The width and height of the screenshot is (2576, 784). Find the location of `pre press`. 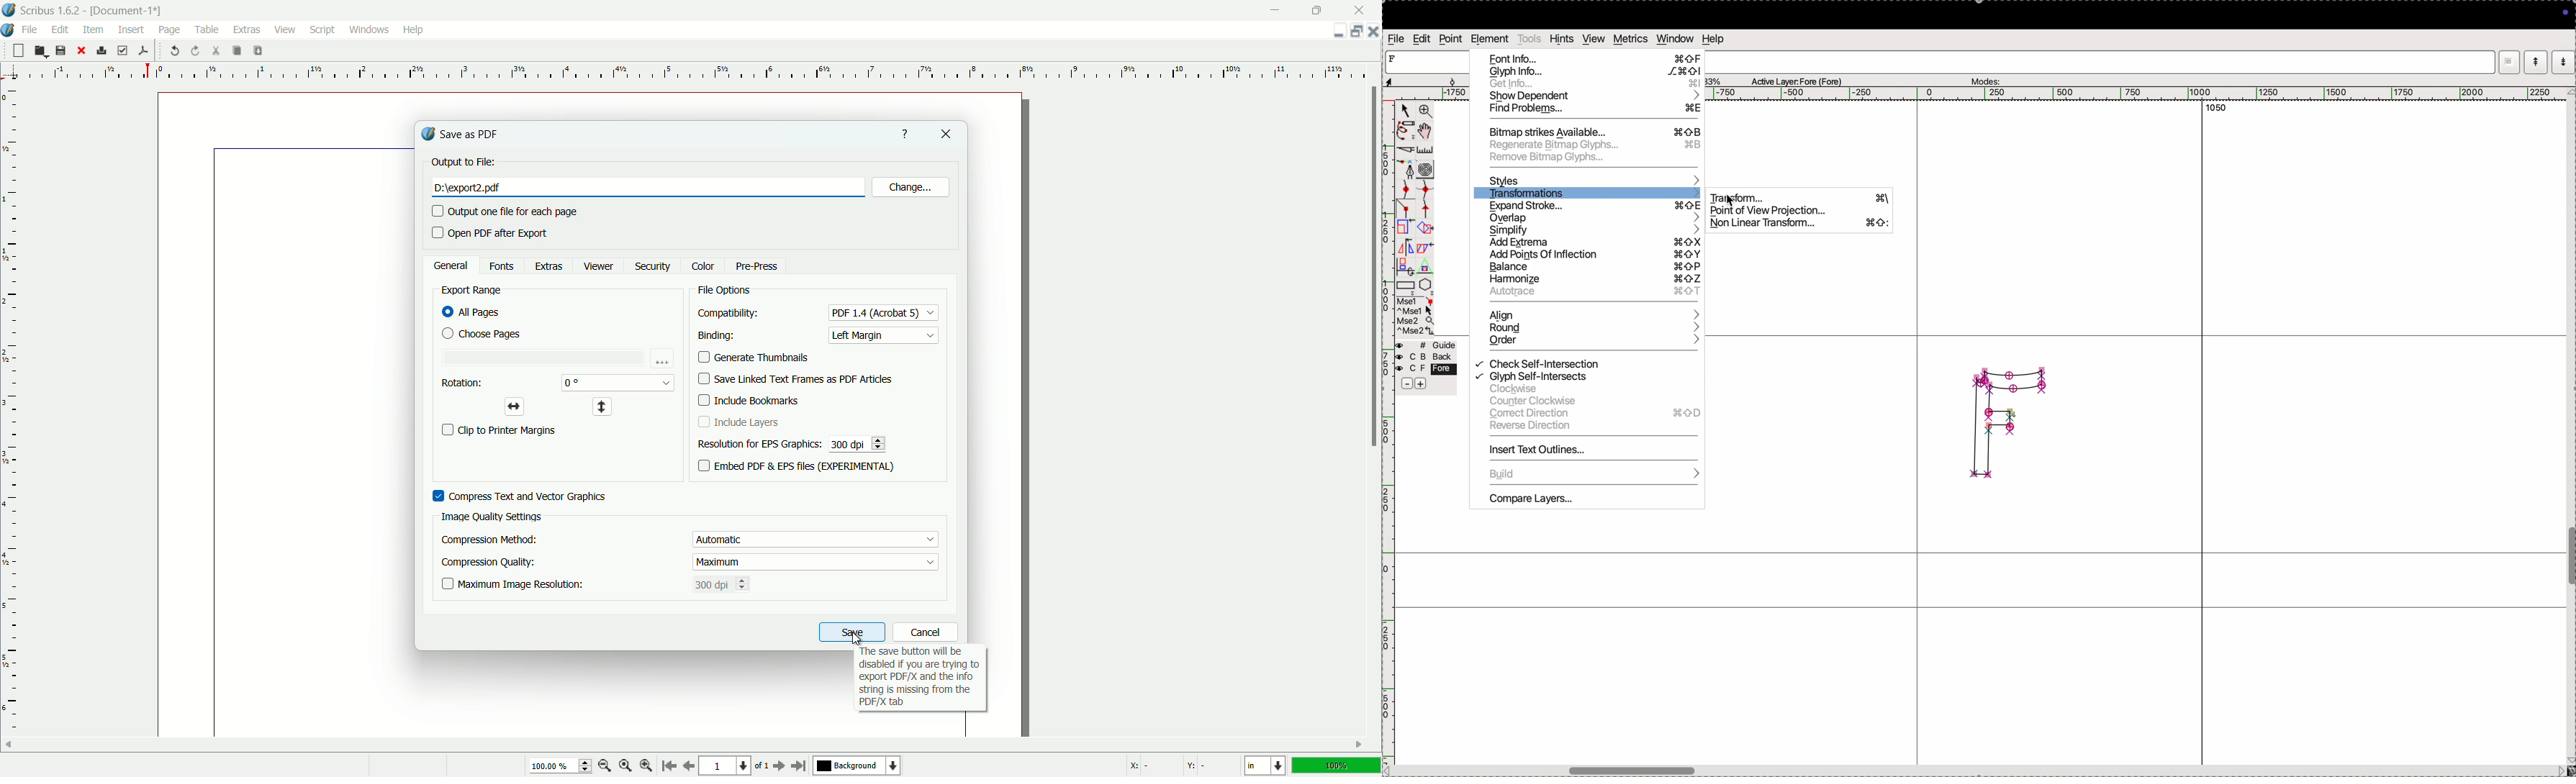

pre press is located at coordinates (755, 267).